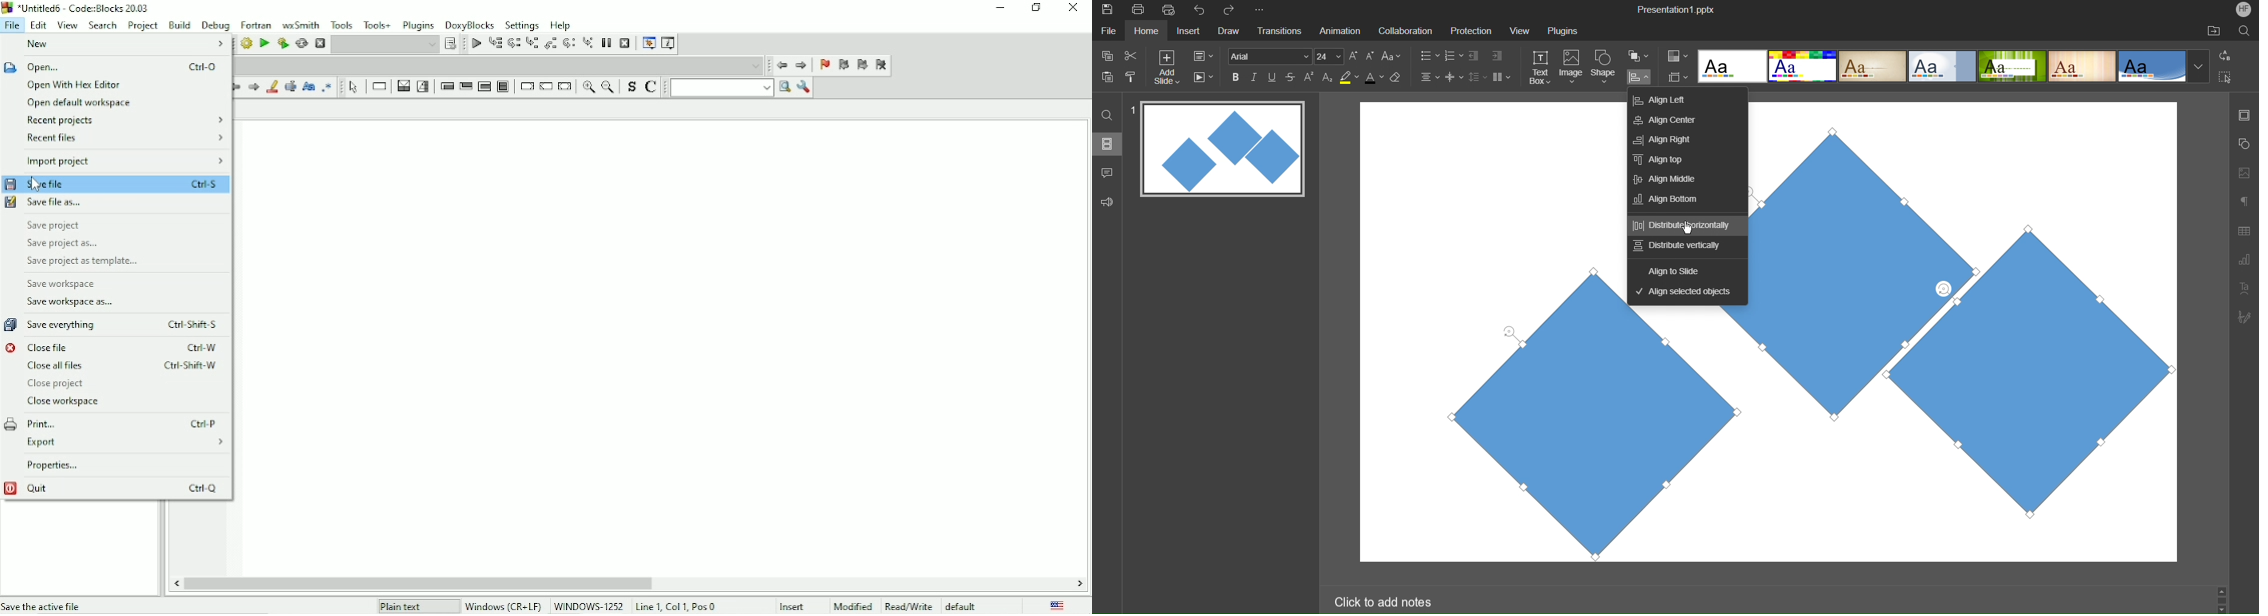 Image resolution: width=2268 pixels, height=616 pixels. I want to click on Vertical Align, so click(1455, 77).